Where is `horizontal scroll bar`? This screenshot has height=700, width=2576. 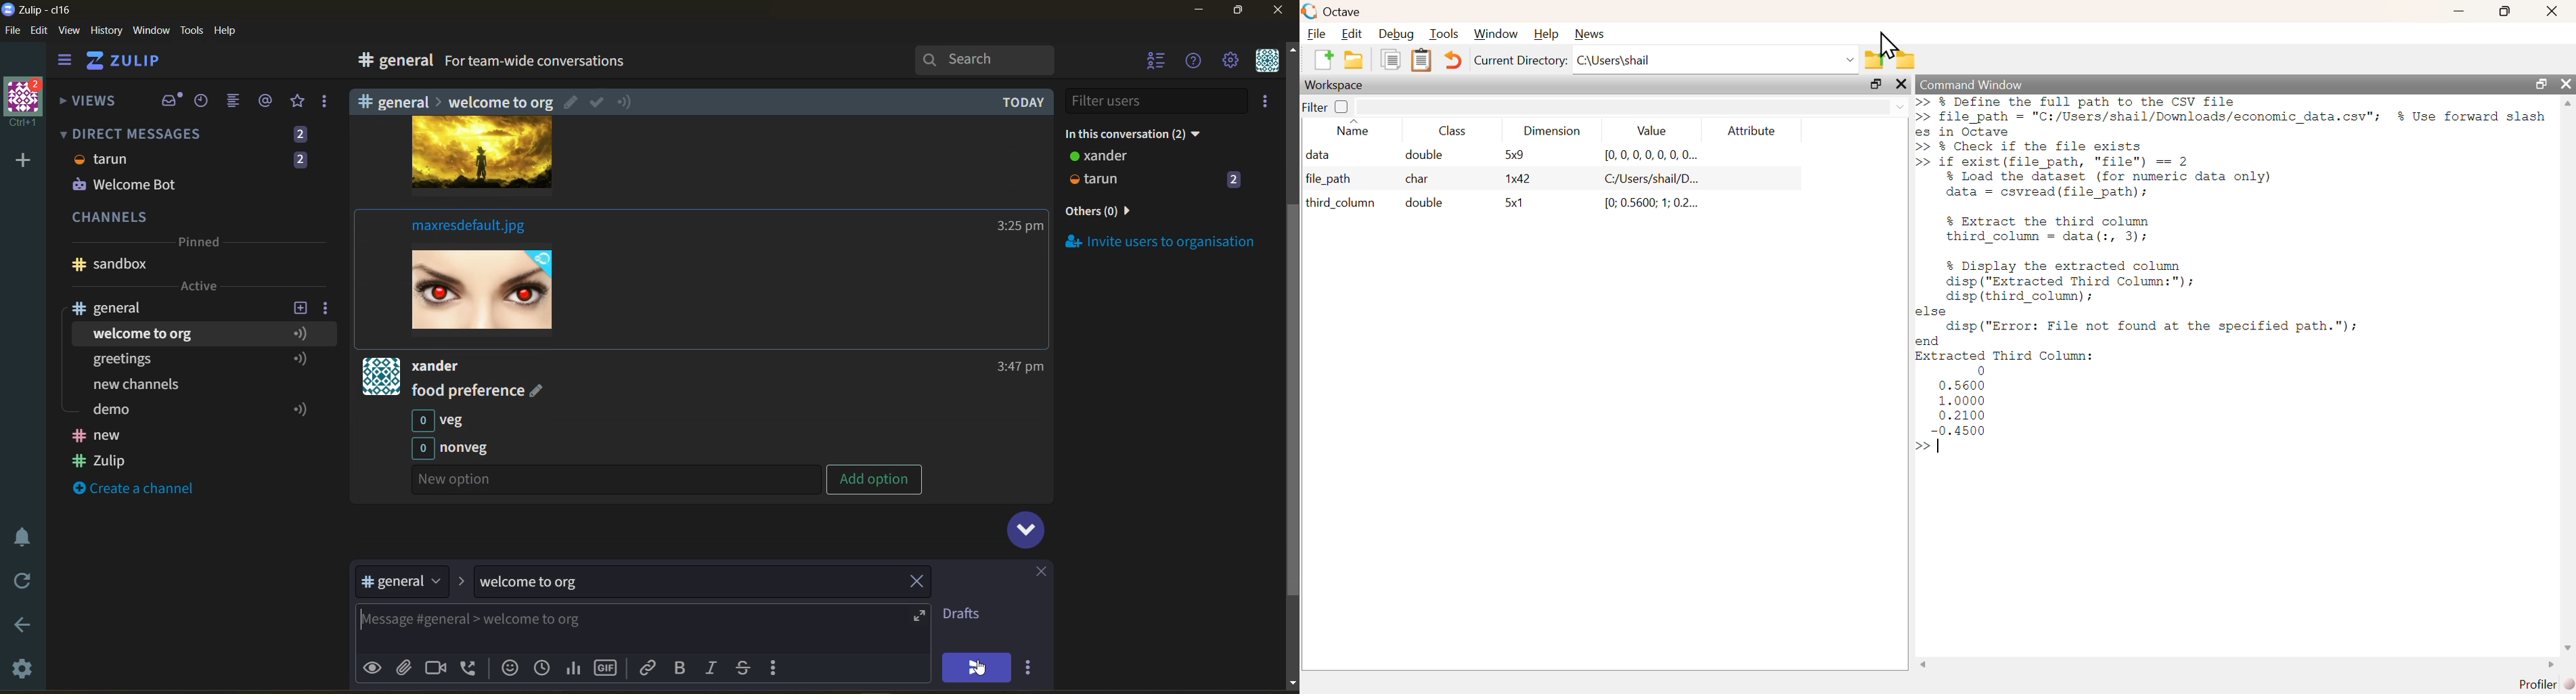 horizontal scroll bar is located at coordinates (2238, 664).